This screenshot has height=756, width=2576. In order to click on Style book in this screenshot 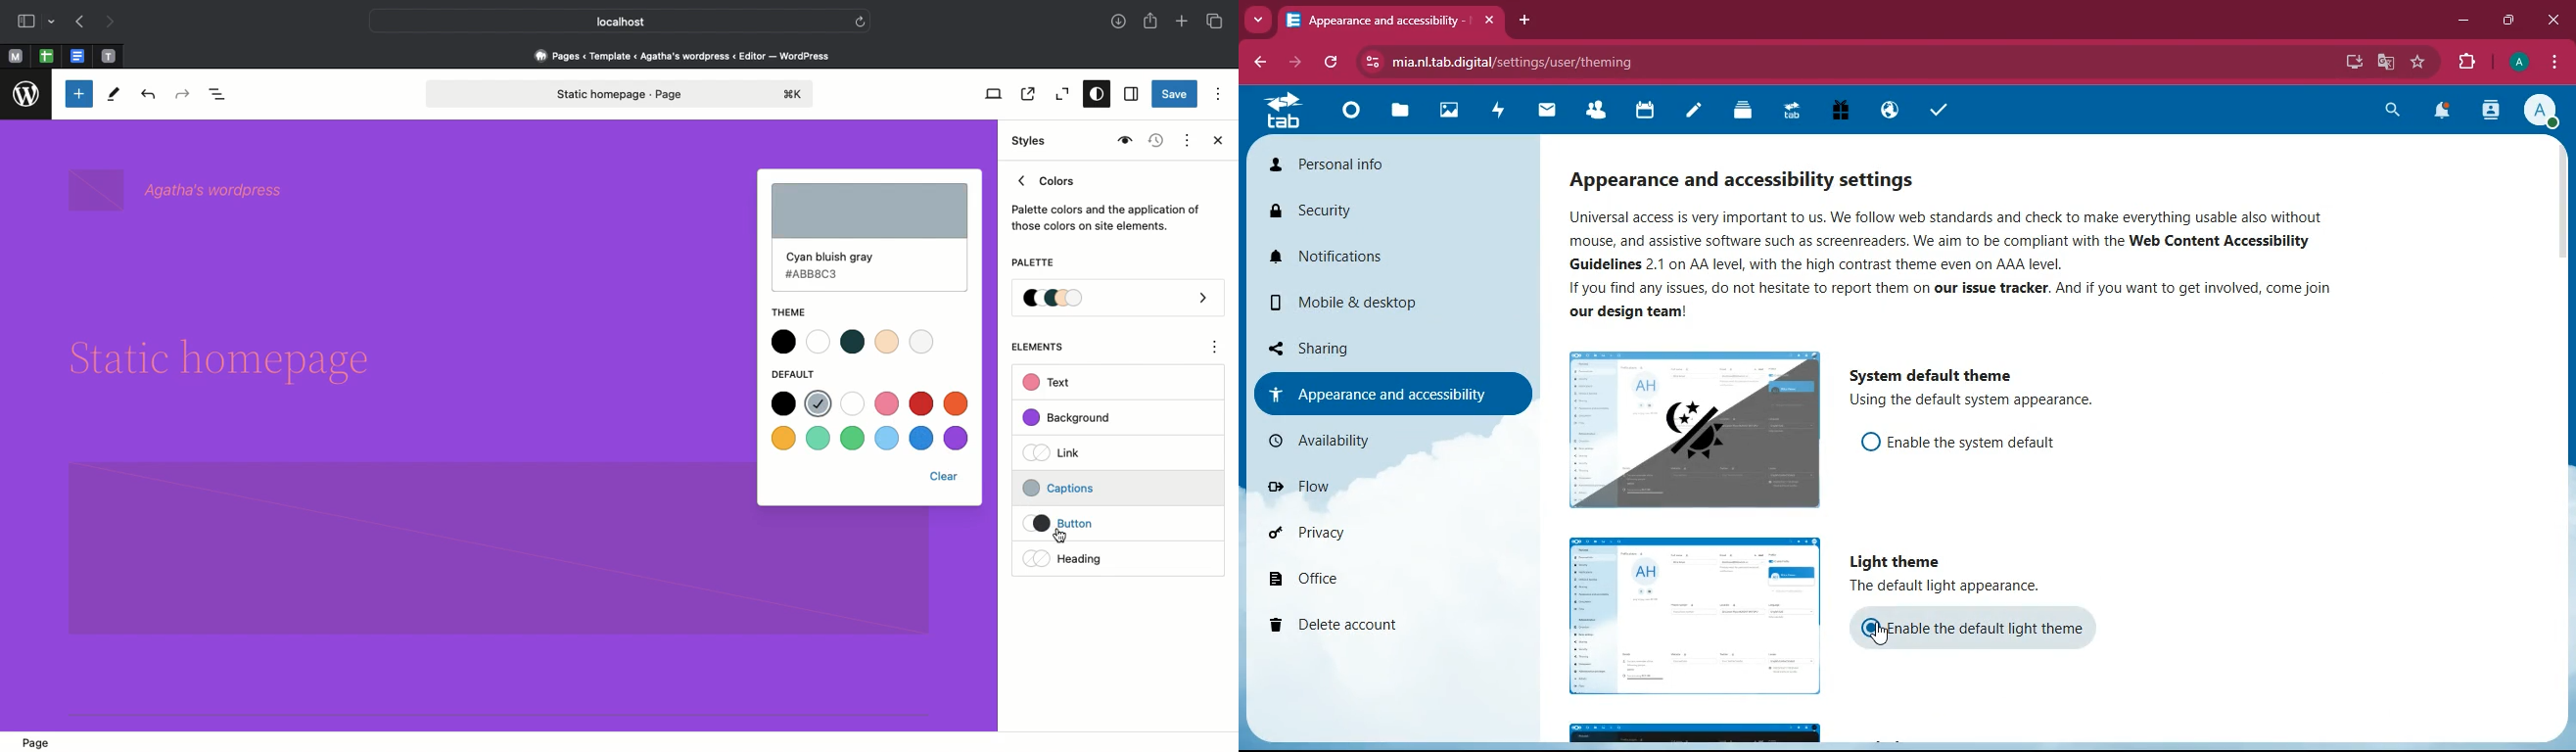, I will do `click(1123, 141)`.